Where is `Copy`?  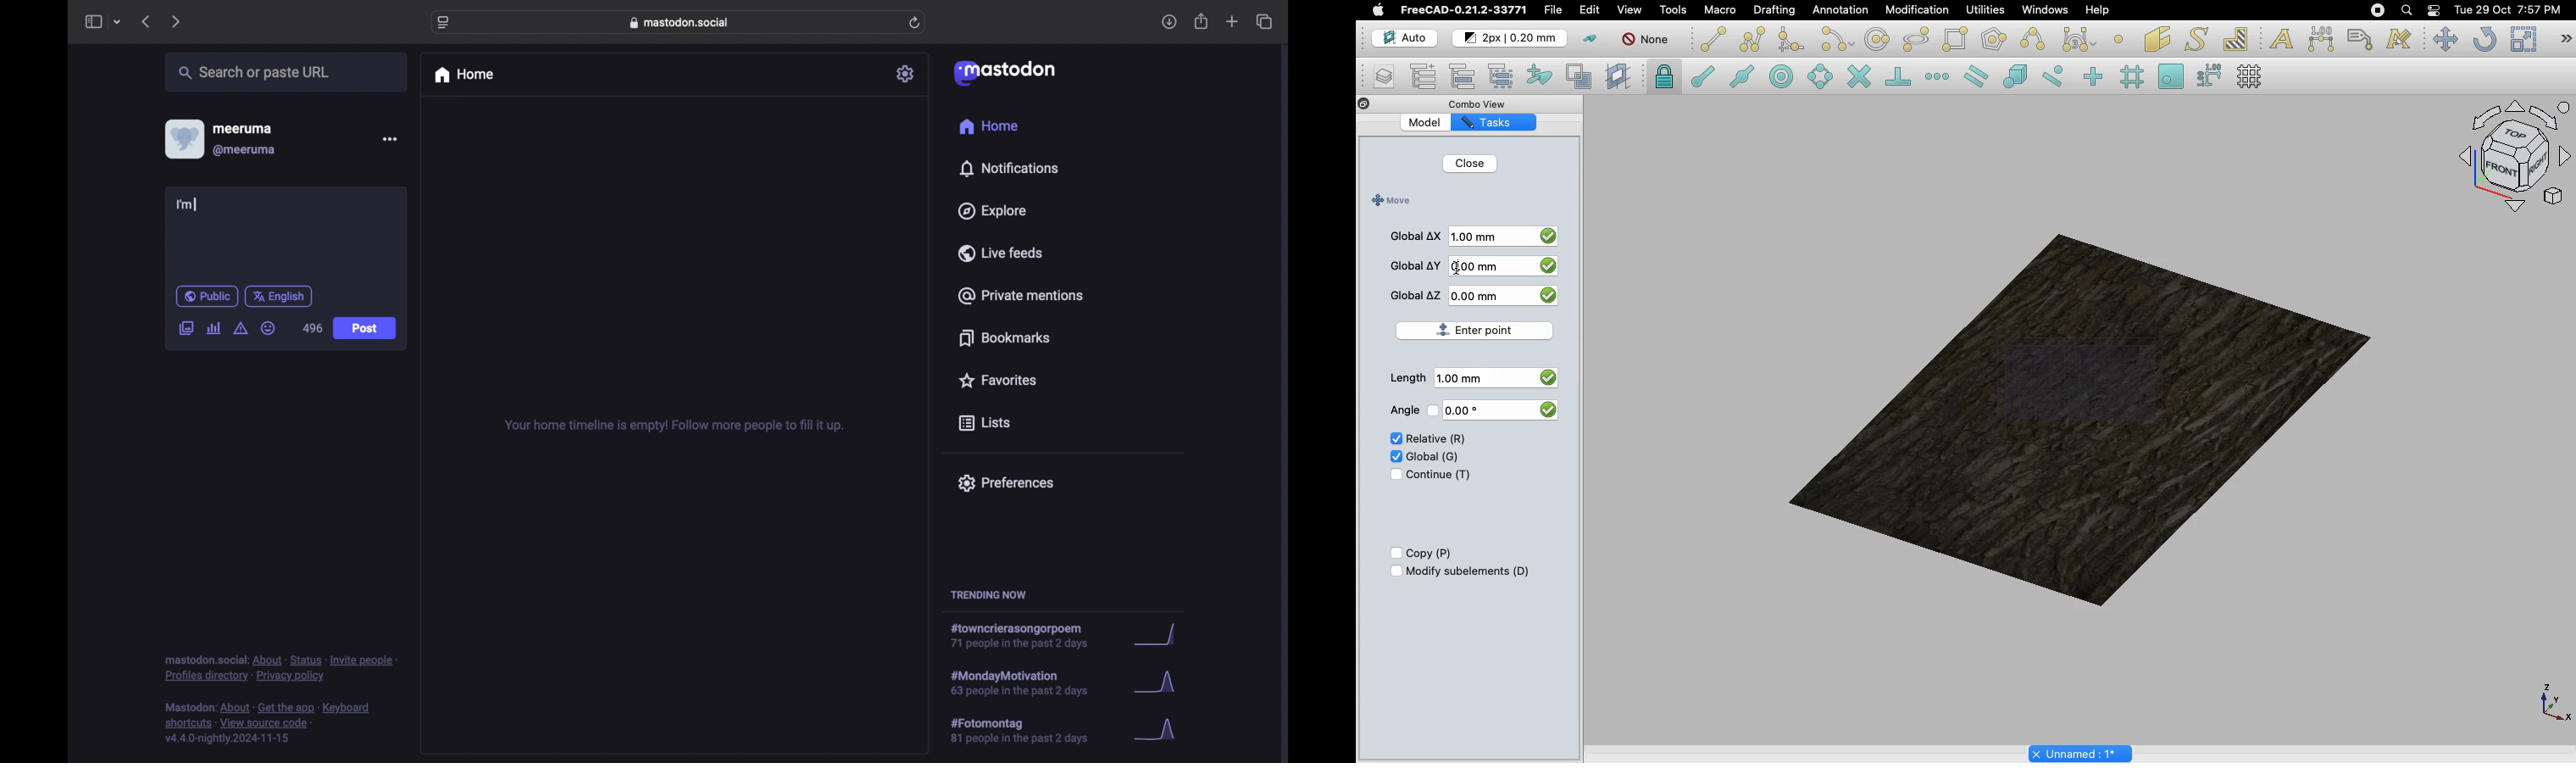 Copy is located at coordinates (1430, 554).